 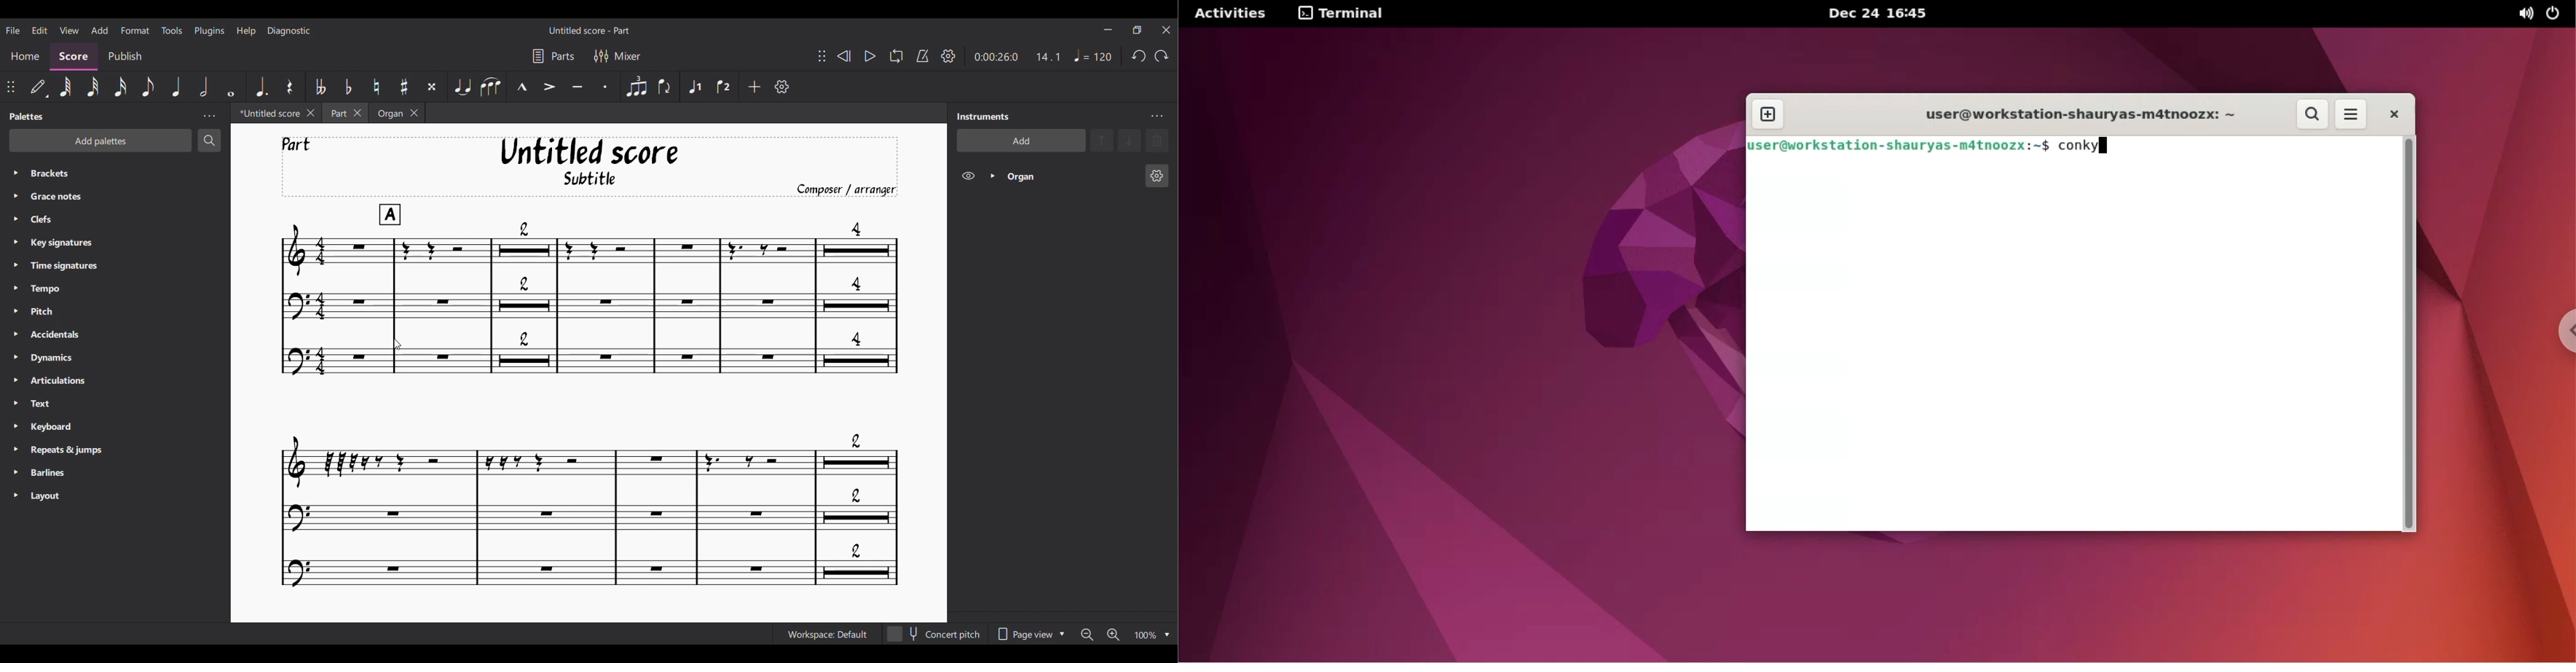 I want to click on Tuplet, so click(x=636, y=87).